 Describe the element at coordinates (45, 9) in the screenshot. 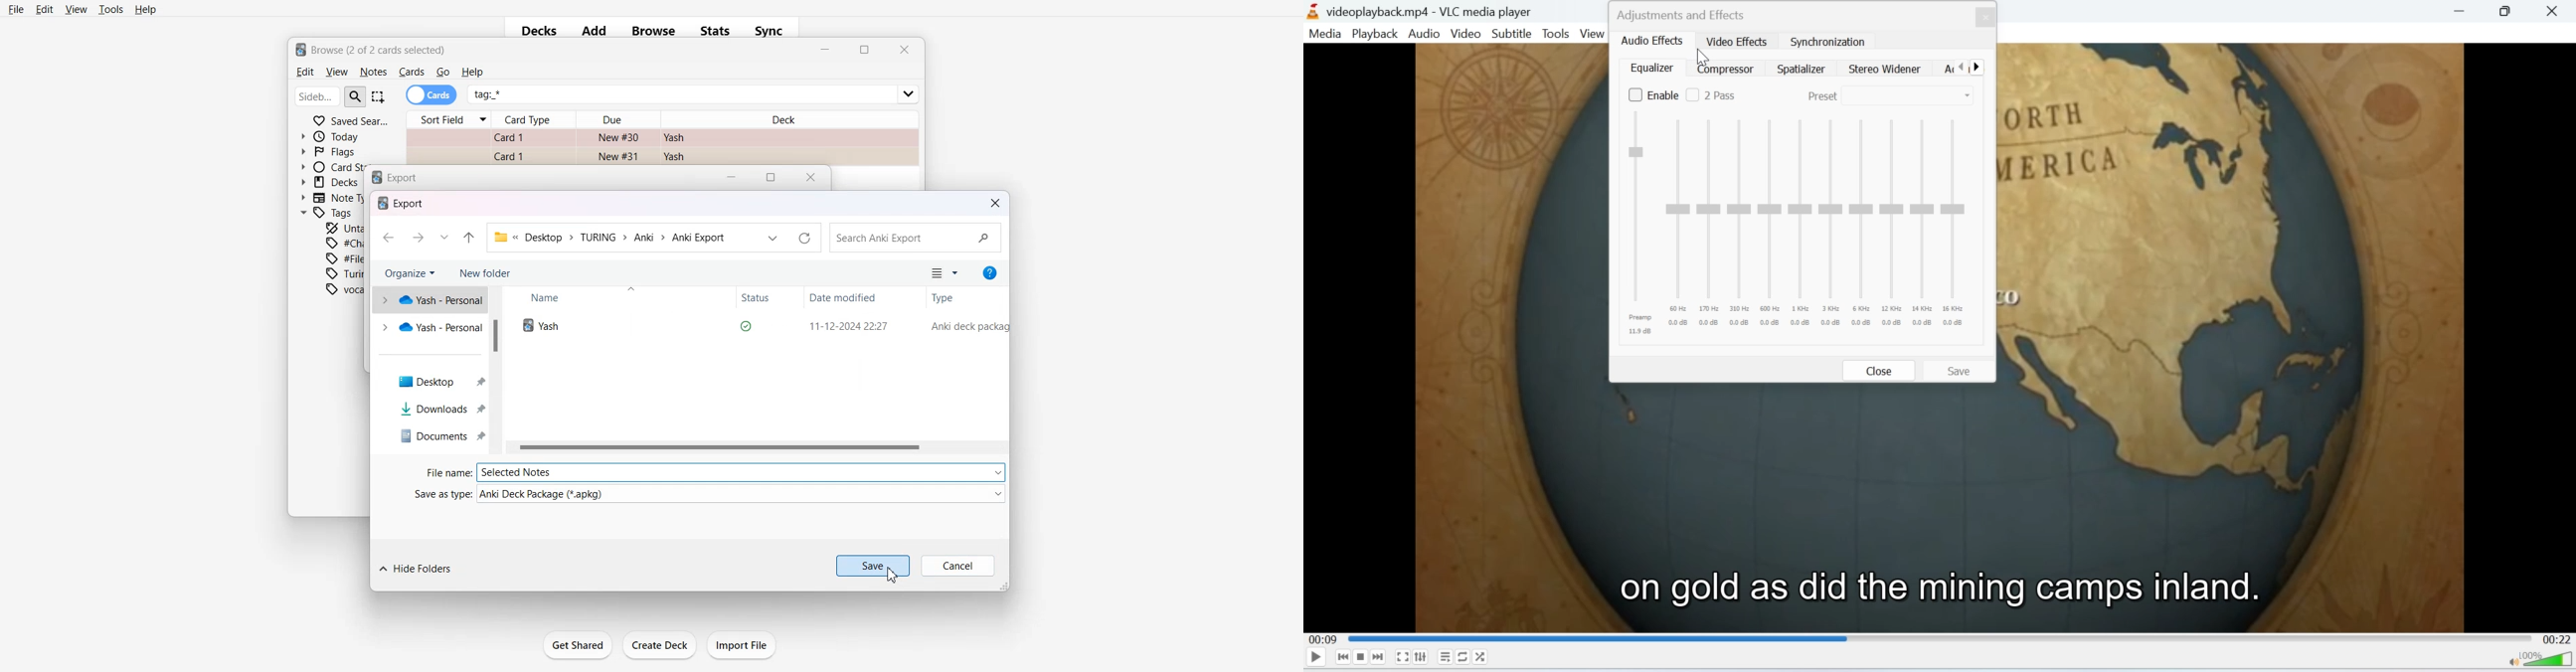

I see `Edit` at that location.